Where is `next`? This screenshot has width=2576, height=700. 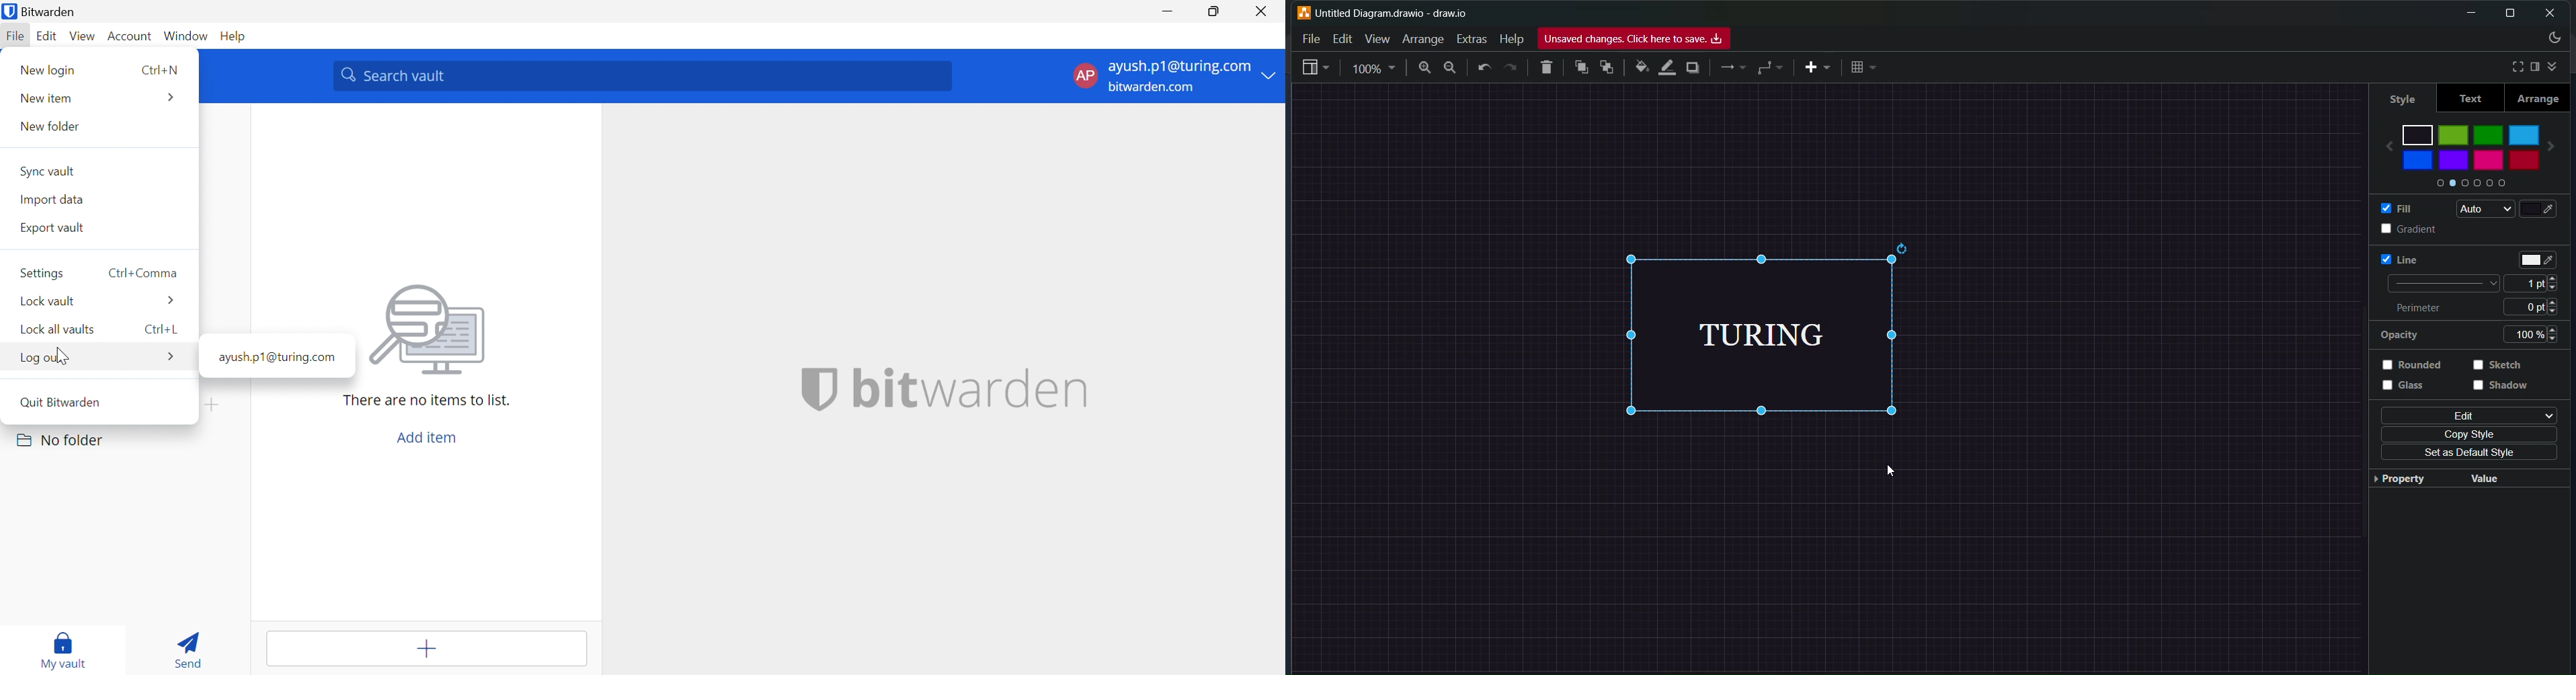
next is located at coordinates (2559, 142).